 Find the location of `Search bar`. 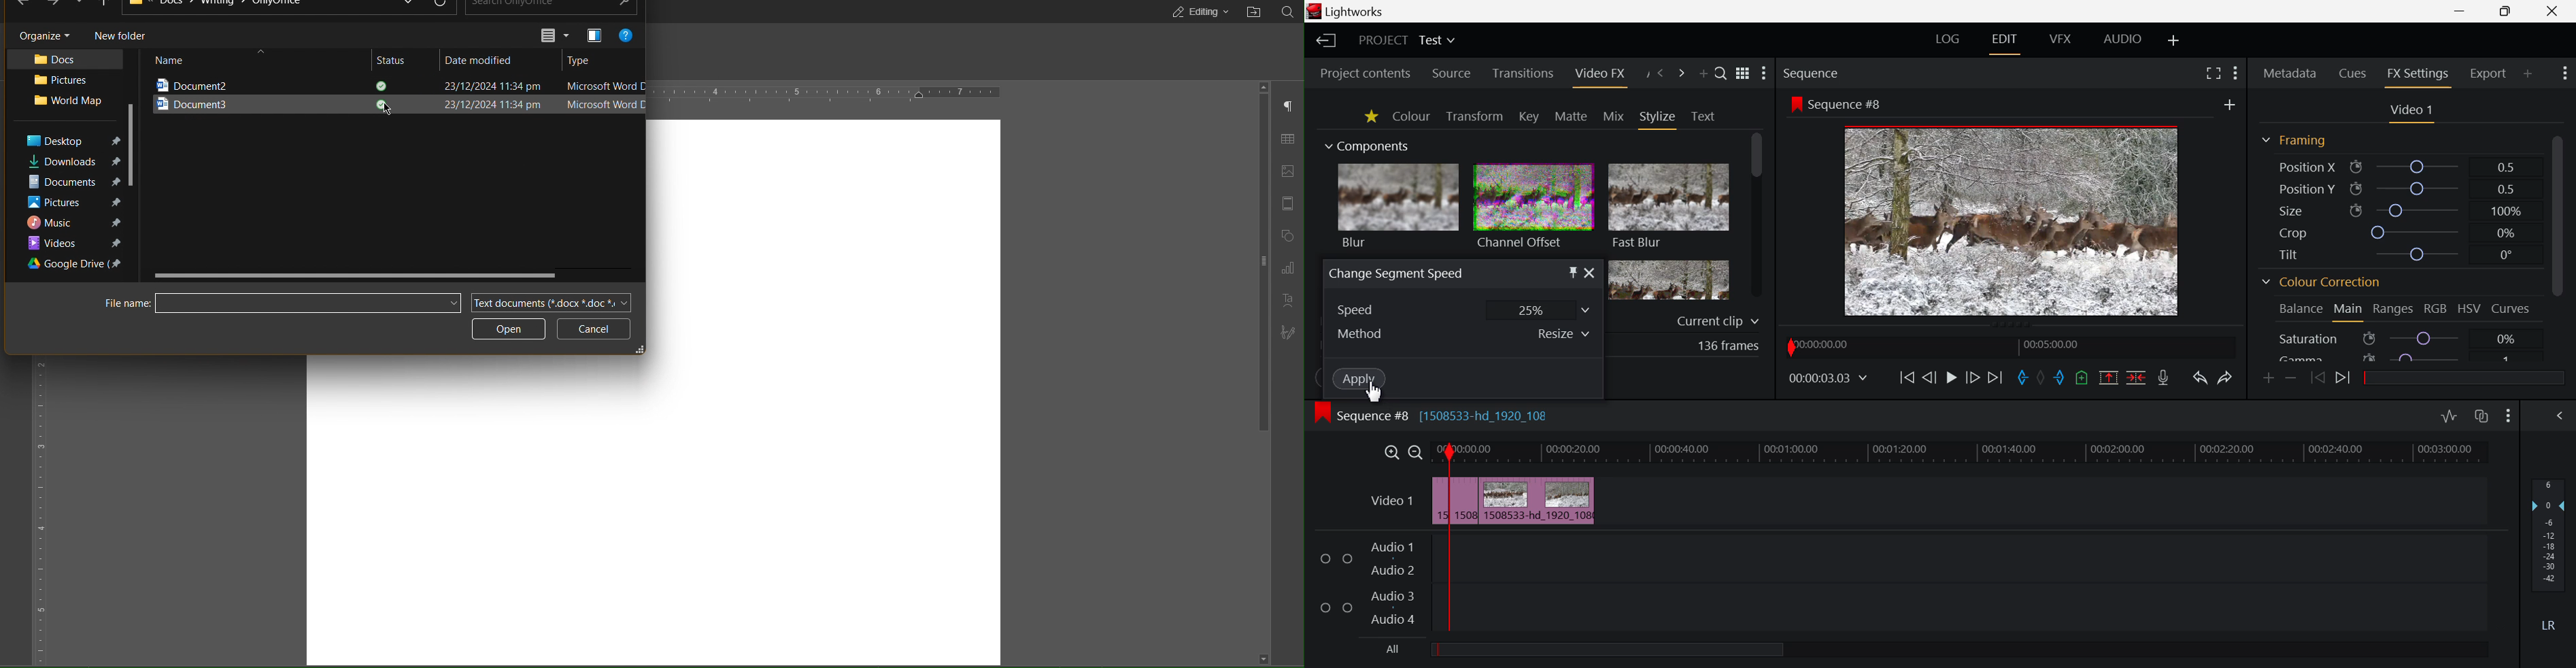

Search bar is located at coordinates (279, 303).